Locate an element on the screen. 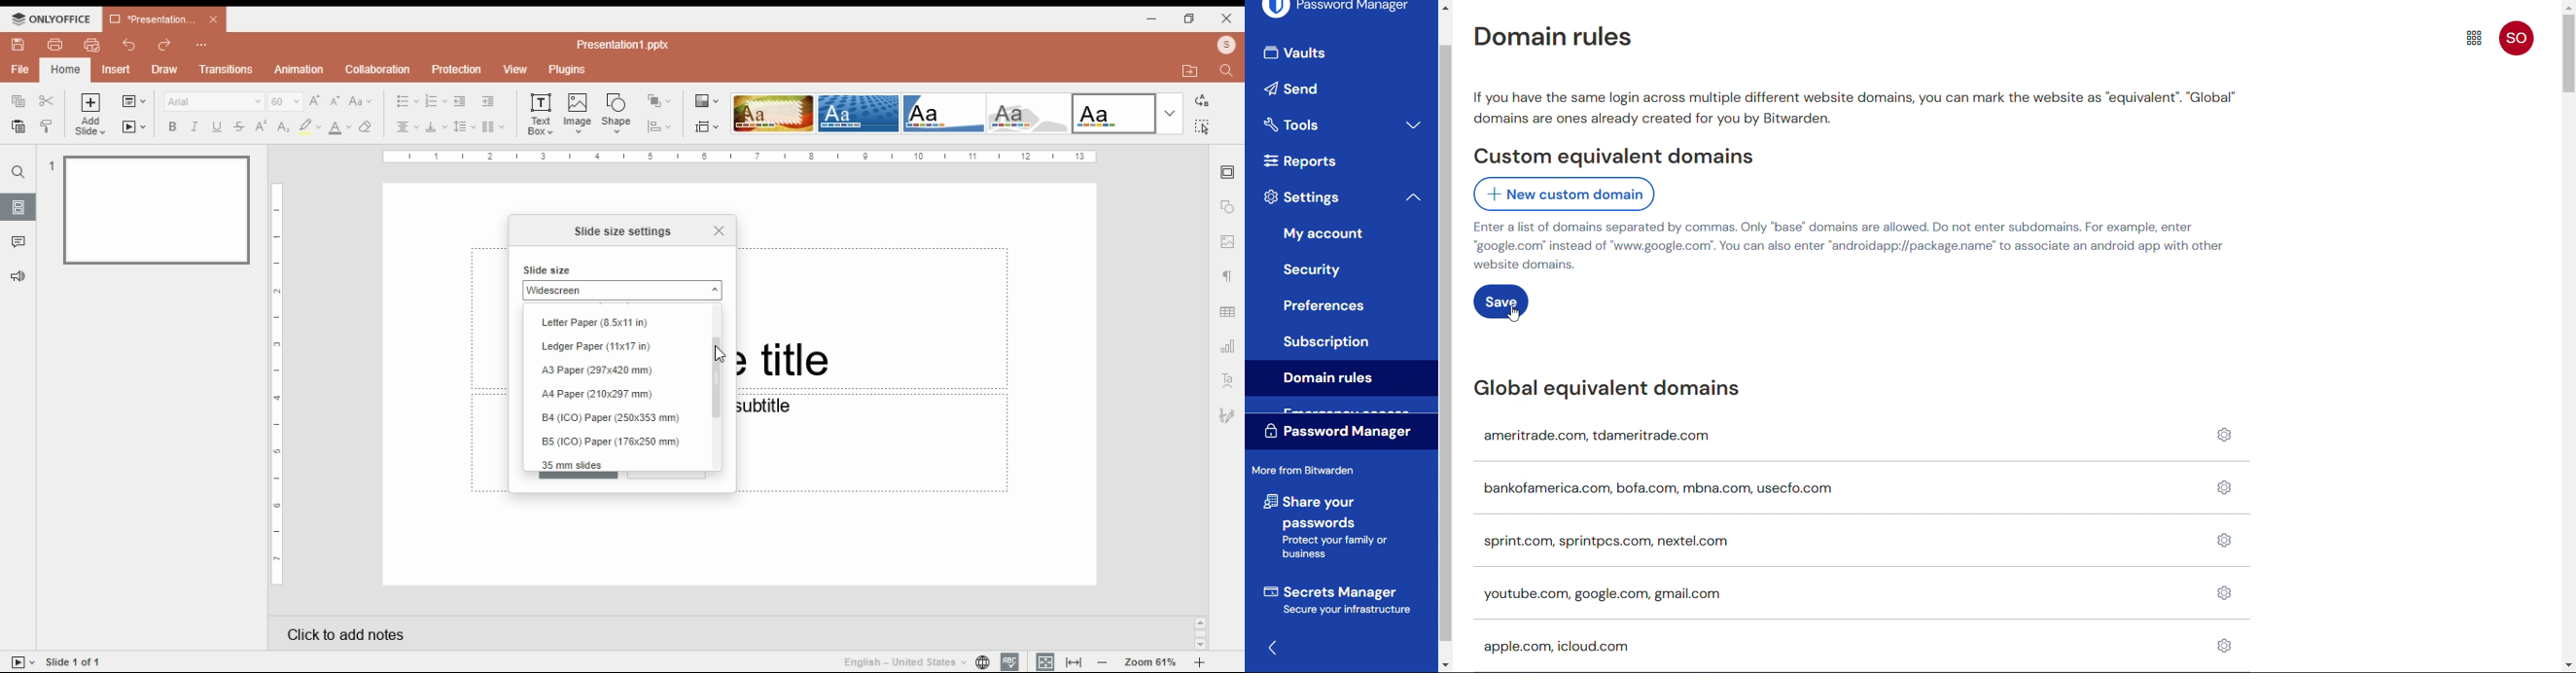 The width and height of the screenshot is (2576, 700). bankofamerica.com, bofa.com, mbna.com, usecfo.com is located at coordinates (1679, 487).